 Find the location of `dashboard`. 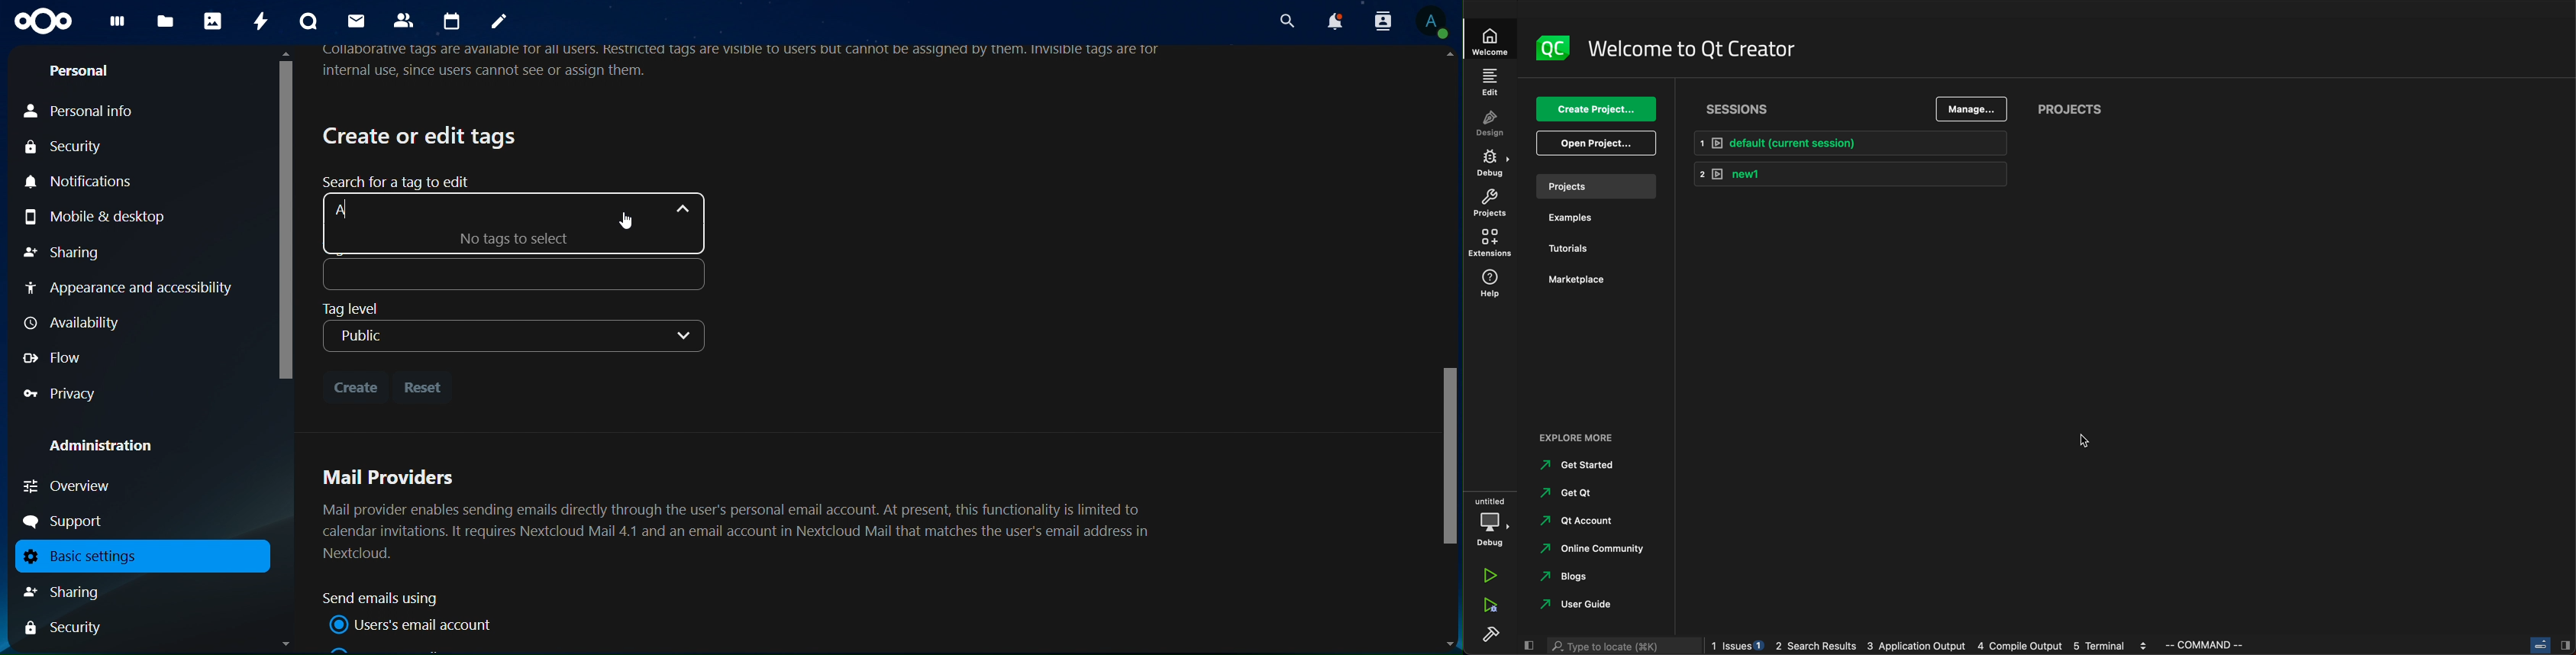

dashboard is located at coordinates (118, 25).